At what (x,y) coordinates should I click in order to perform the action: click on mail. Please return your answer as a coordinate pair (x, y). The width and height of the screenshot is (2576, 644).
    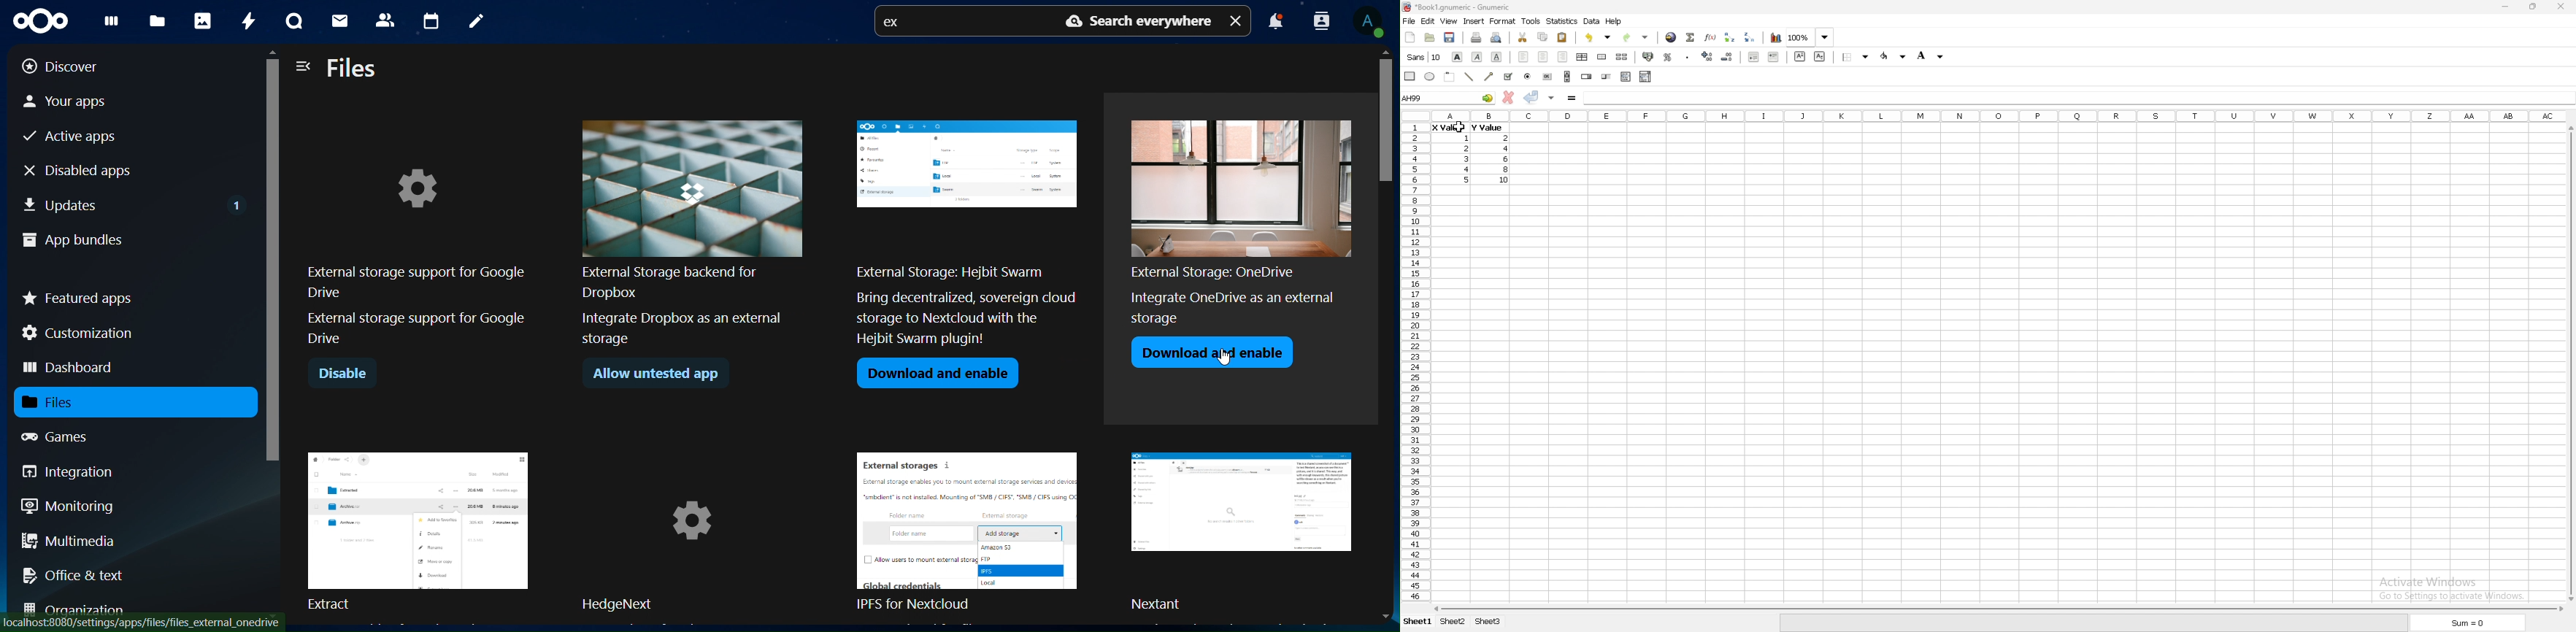
    Looking at the image, I should click on (342, 23).